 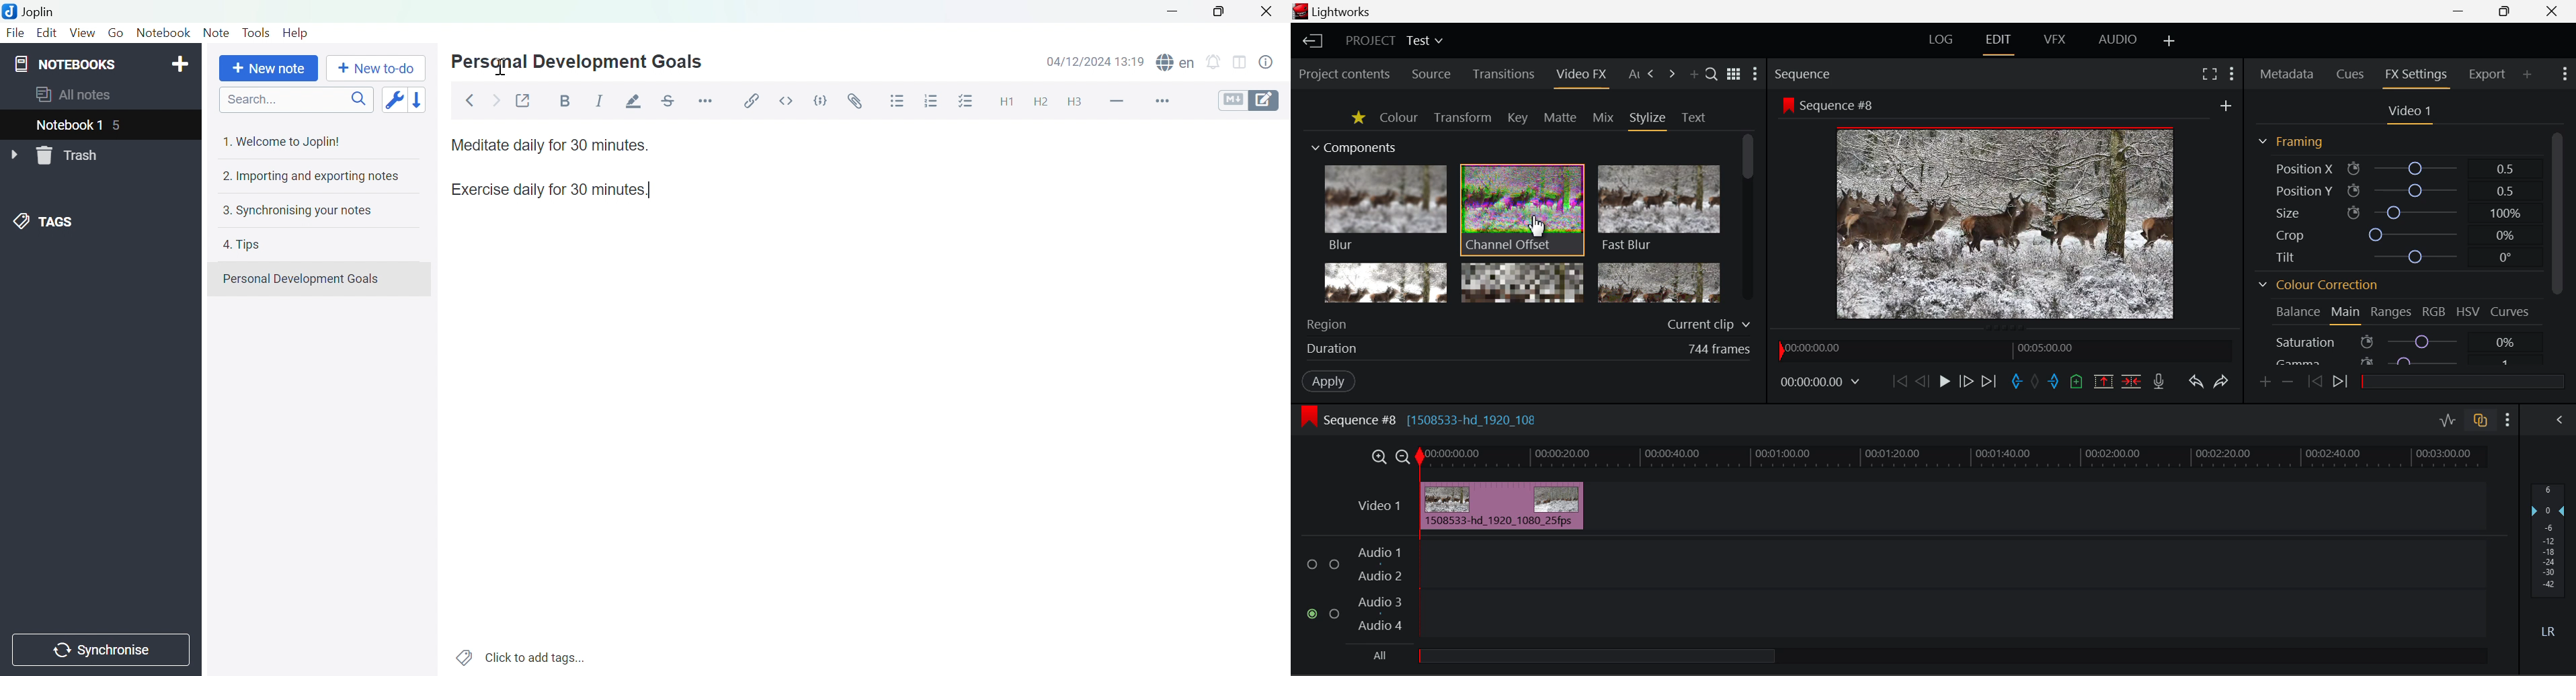 What do you see at coordinates (2120, 42) in the screenshot?
I see `AUDIO Layout` at bounding box center [2120, 42].